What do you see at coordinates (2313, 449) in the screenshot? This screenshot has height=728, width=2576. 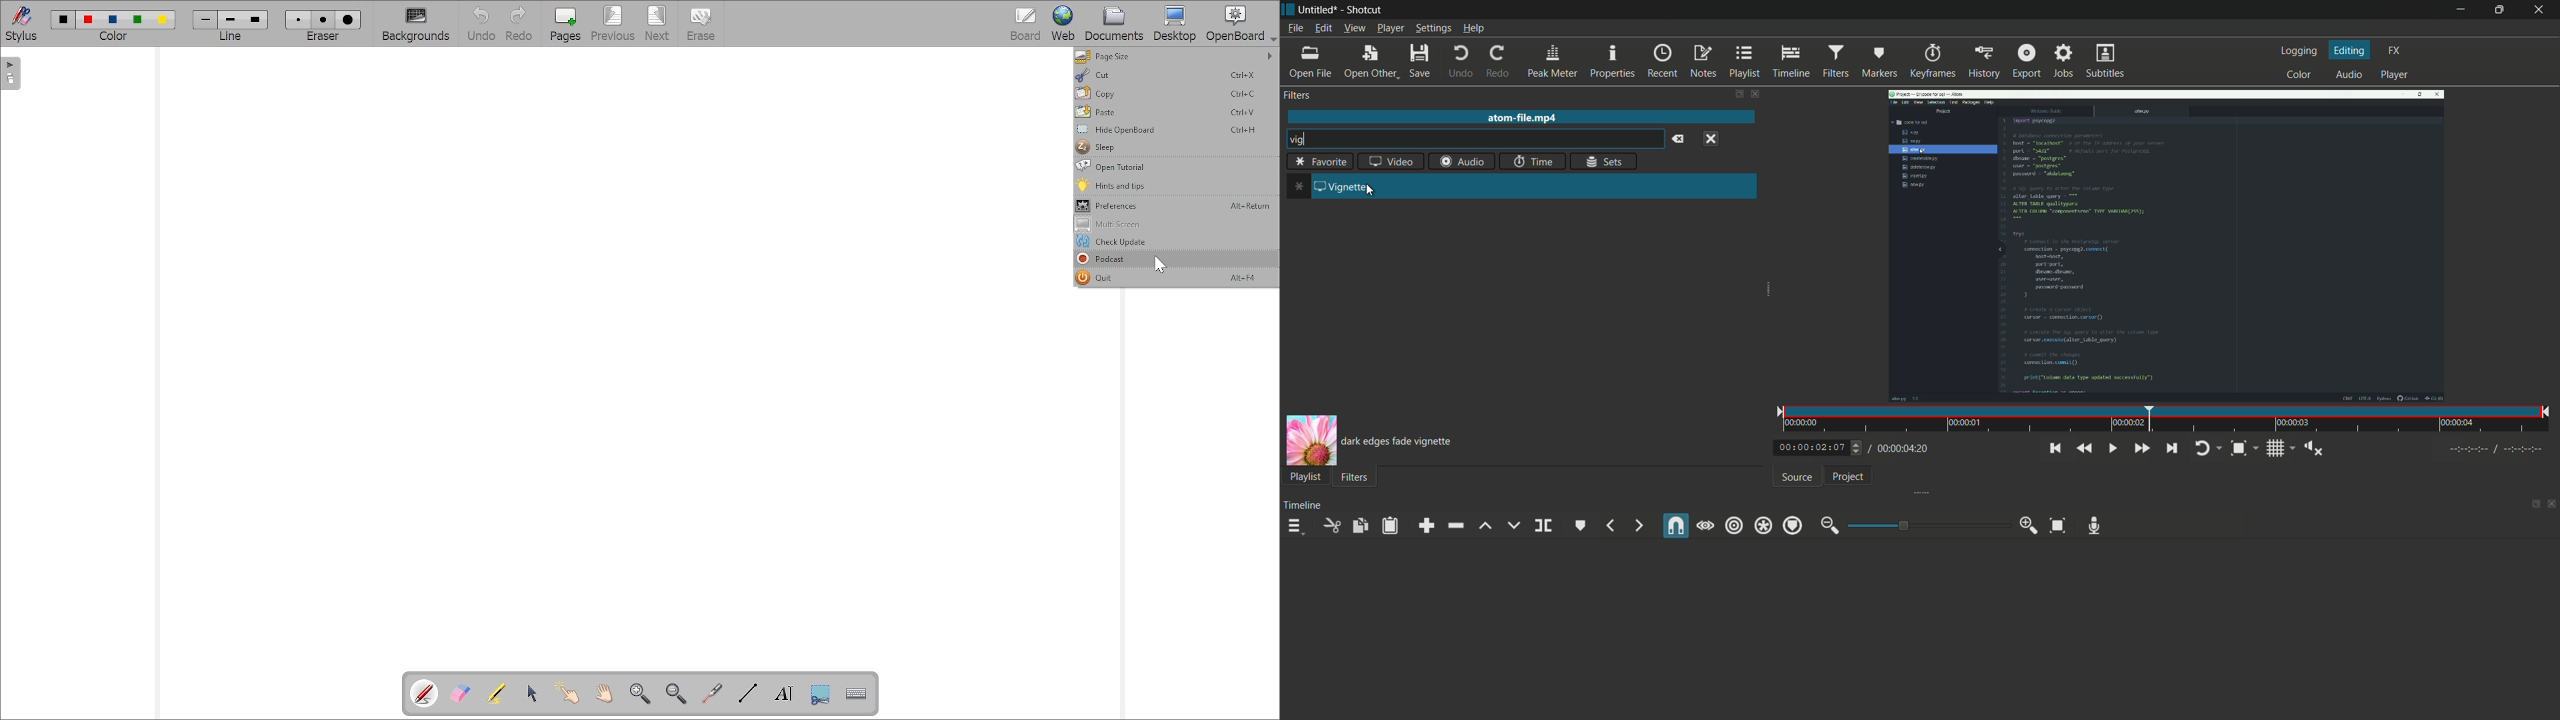 I see `show volume control` at bounding box center [2313, 449].